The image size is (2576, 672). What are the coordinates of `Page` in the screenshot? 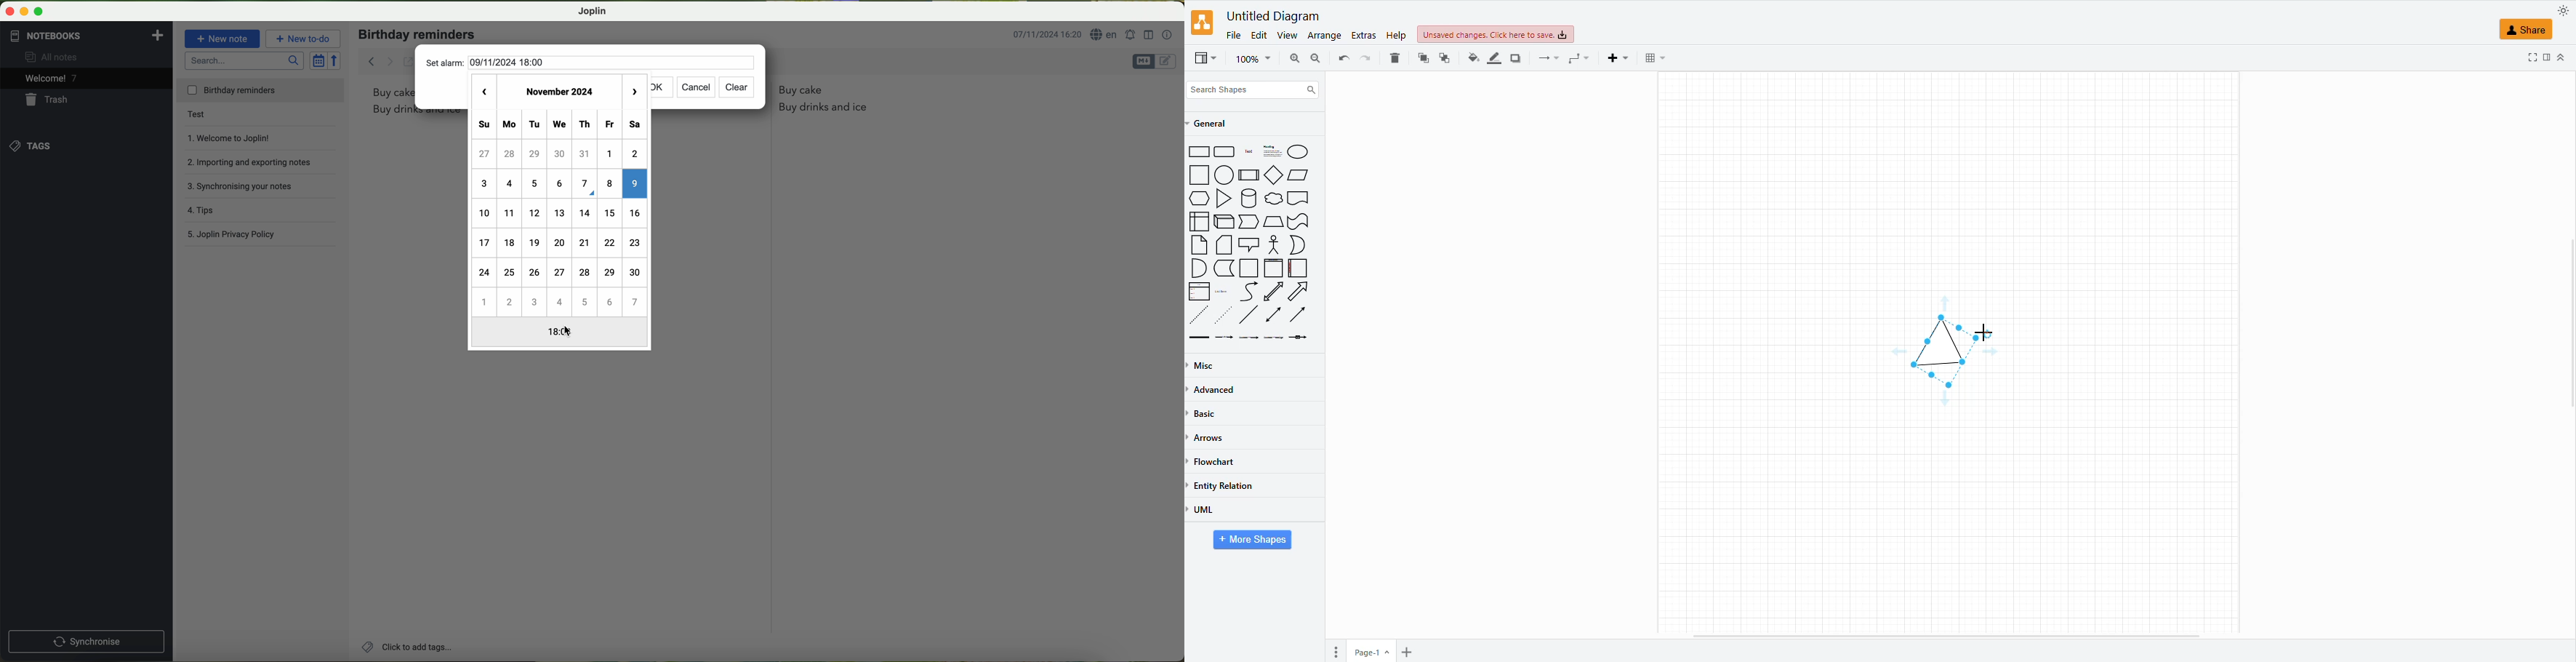 It's located at (1249, 268).